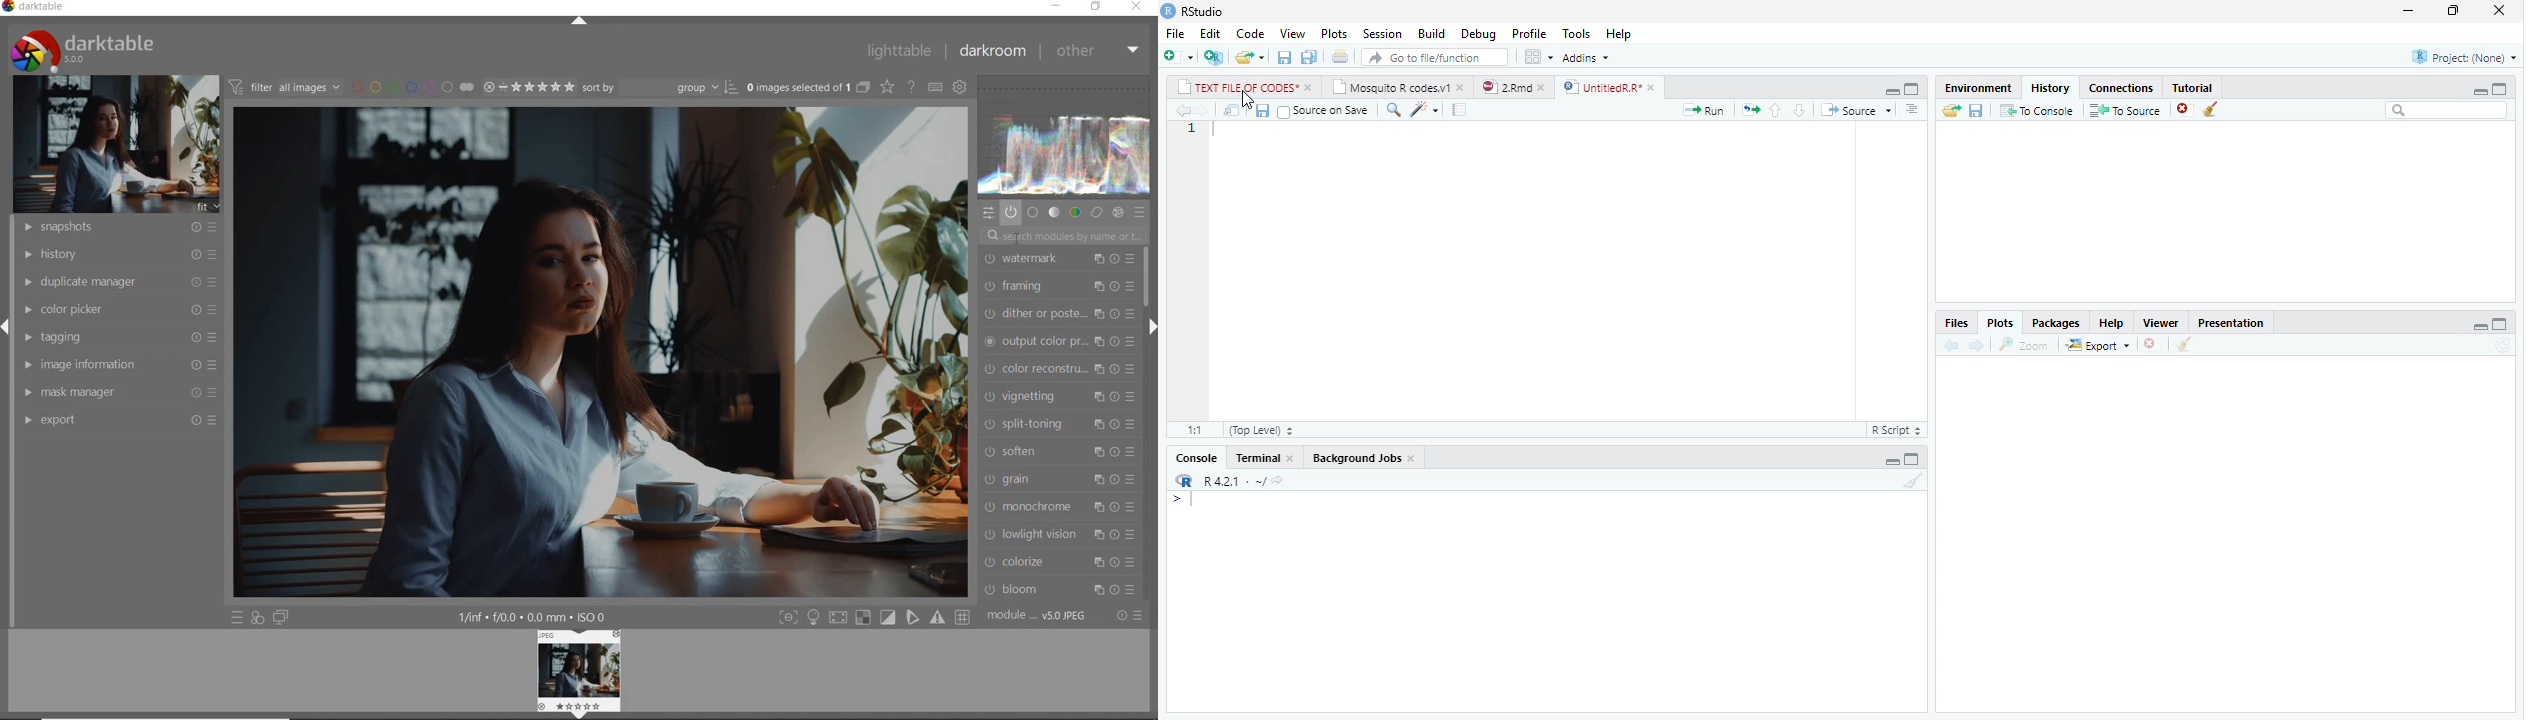  Describe the element at coordinates (1293, 33) in the screenshot. I see `View` at that location.